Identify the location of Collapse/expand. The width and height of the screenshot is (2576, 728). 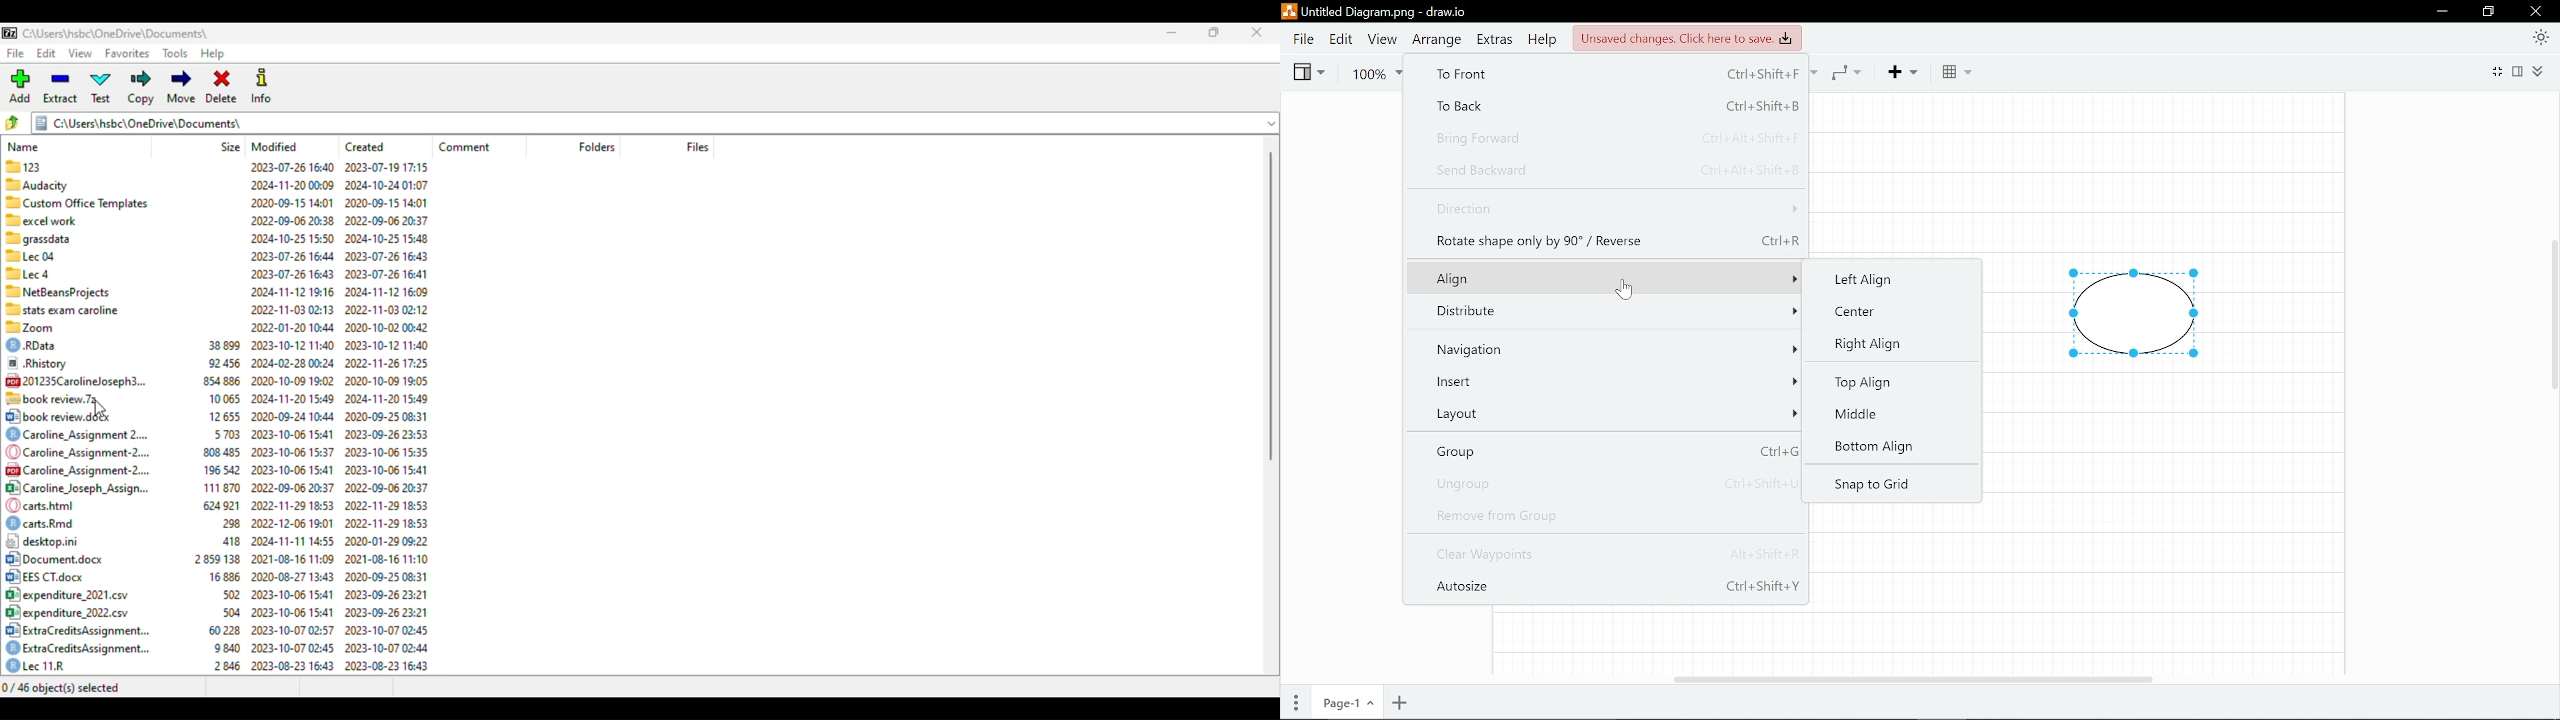
(2541, 71).